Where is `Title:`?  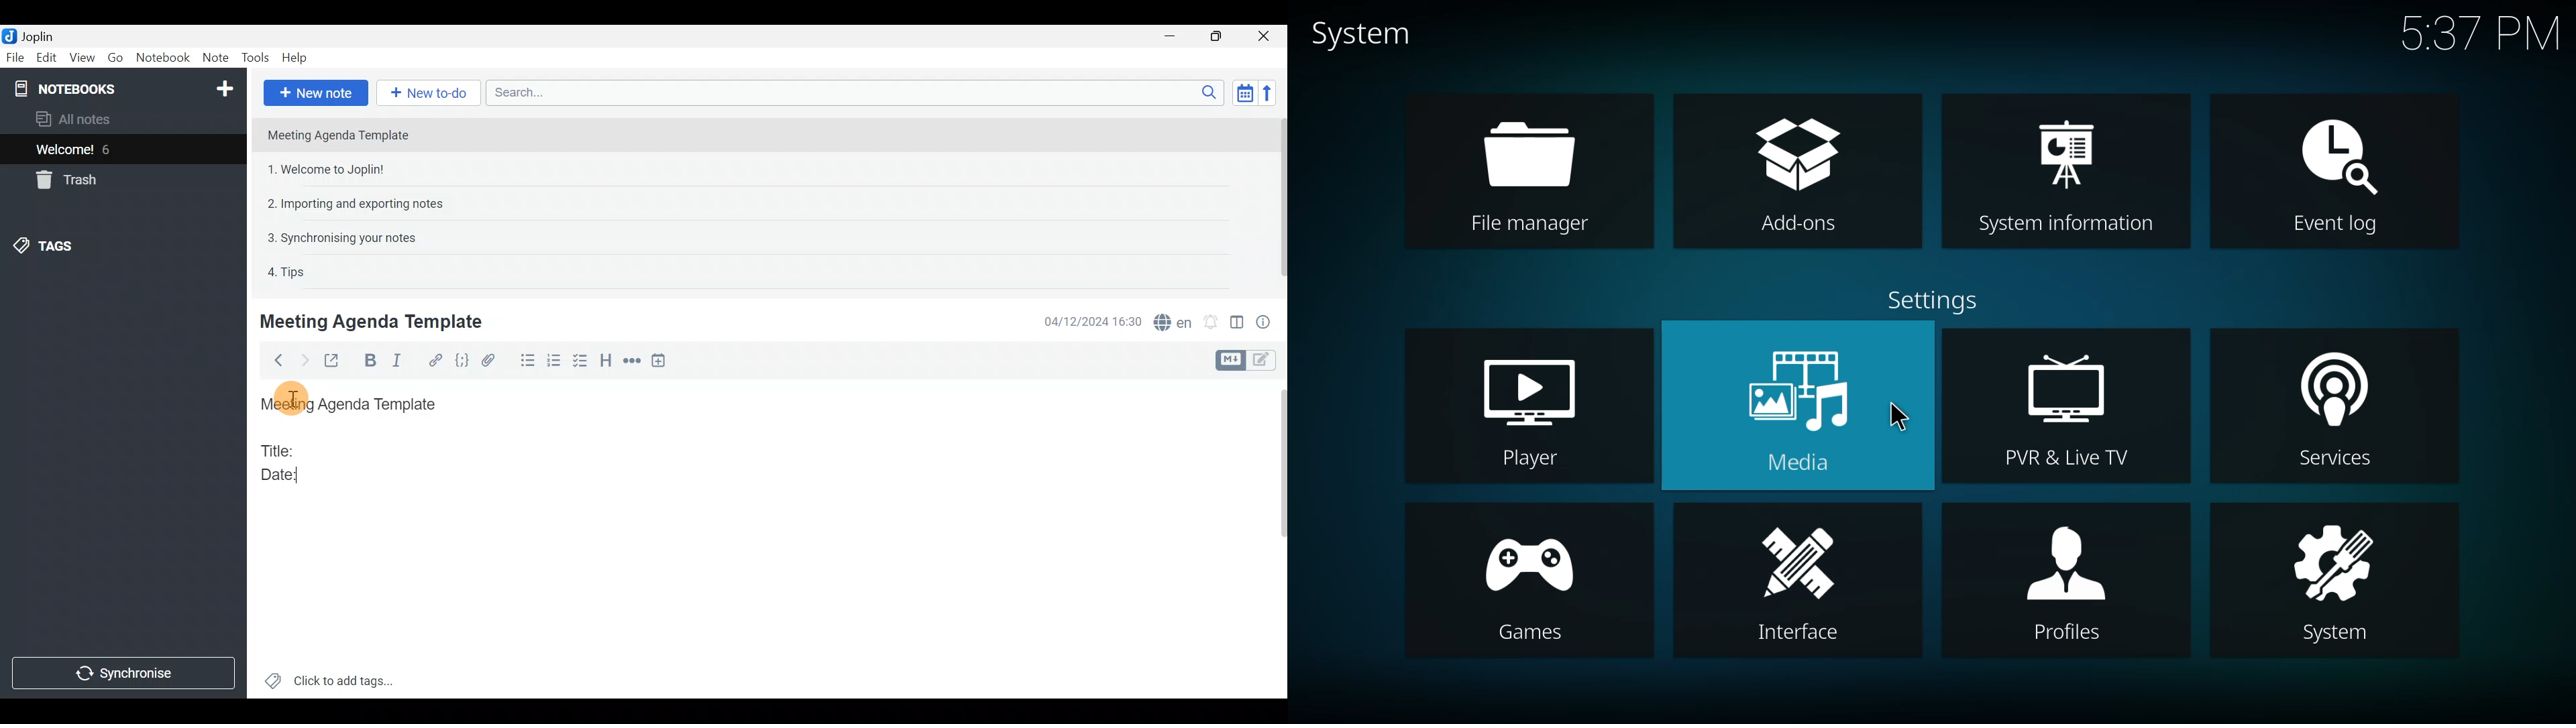 Title: is located at coordinates (280, 448).